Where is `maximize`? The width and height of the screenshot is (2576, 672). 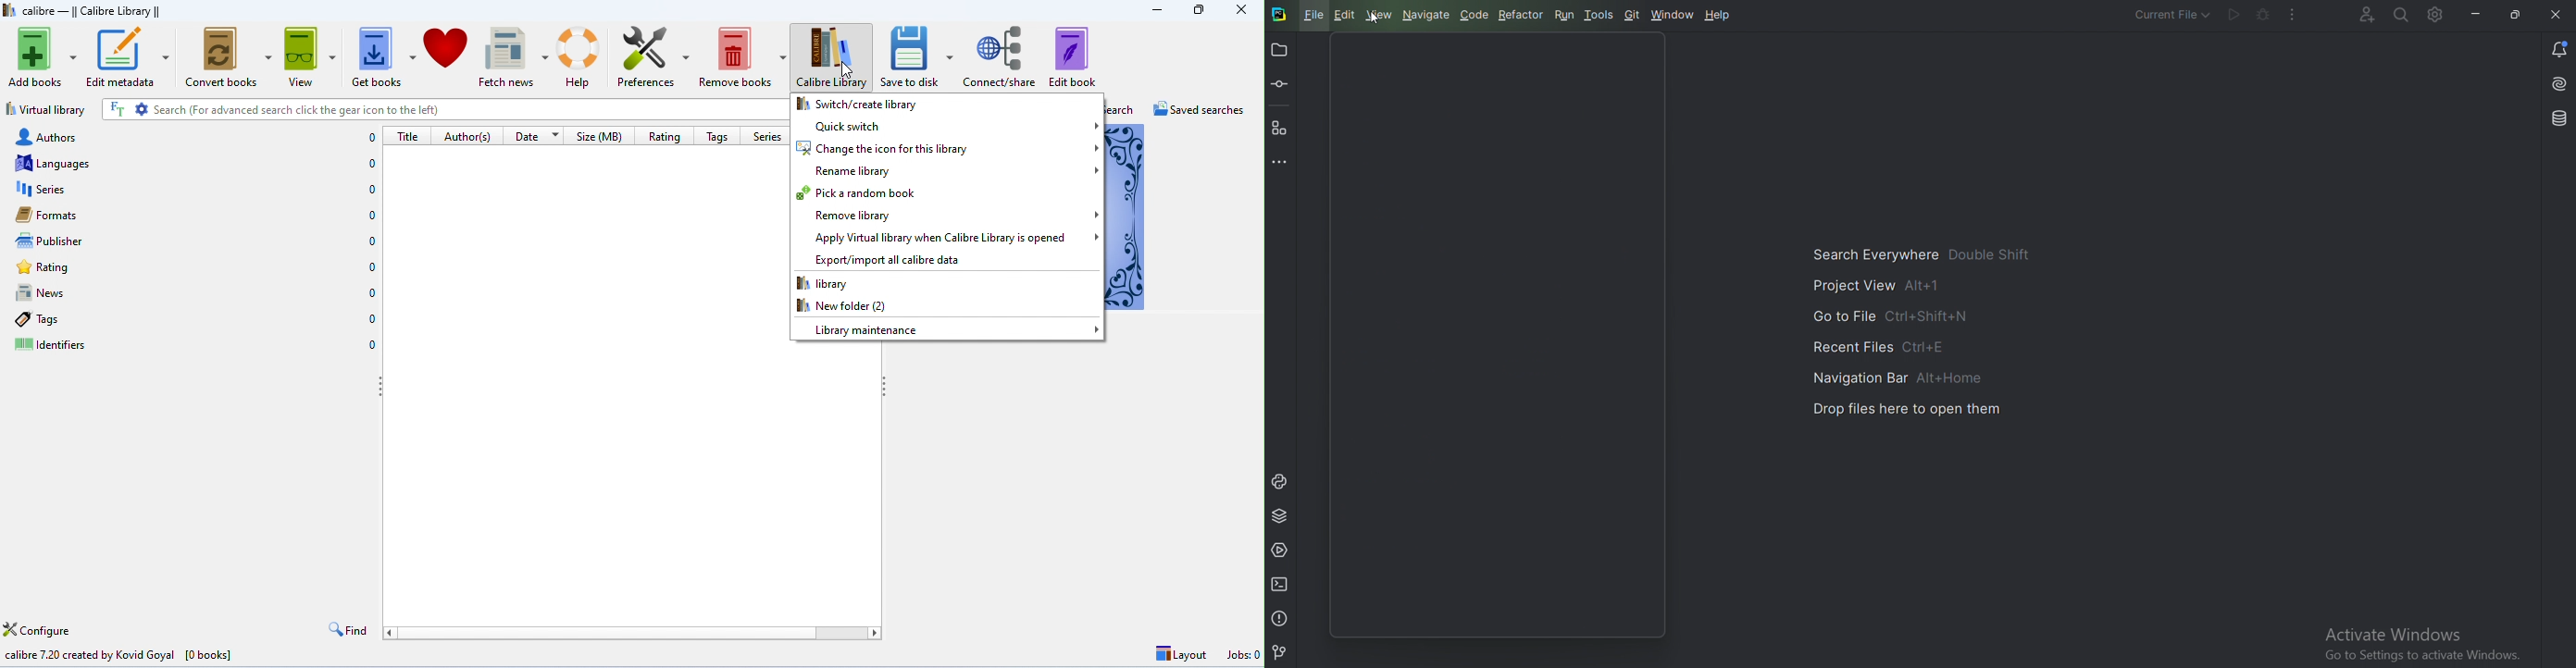
maximize is located at coordinates (1199, 10).